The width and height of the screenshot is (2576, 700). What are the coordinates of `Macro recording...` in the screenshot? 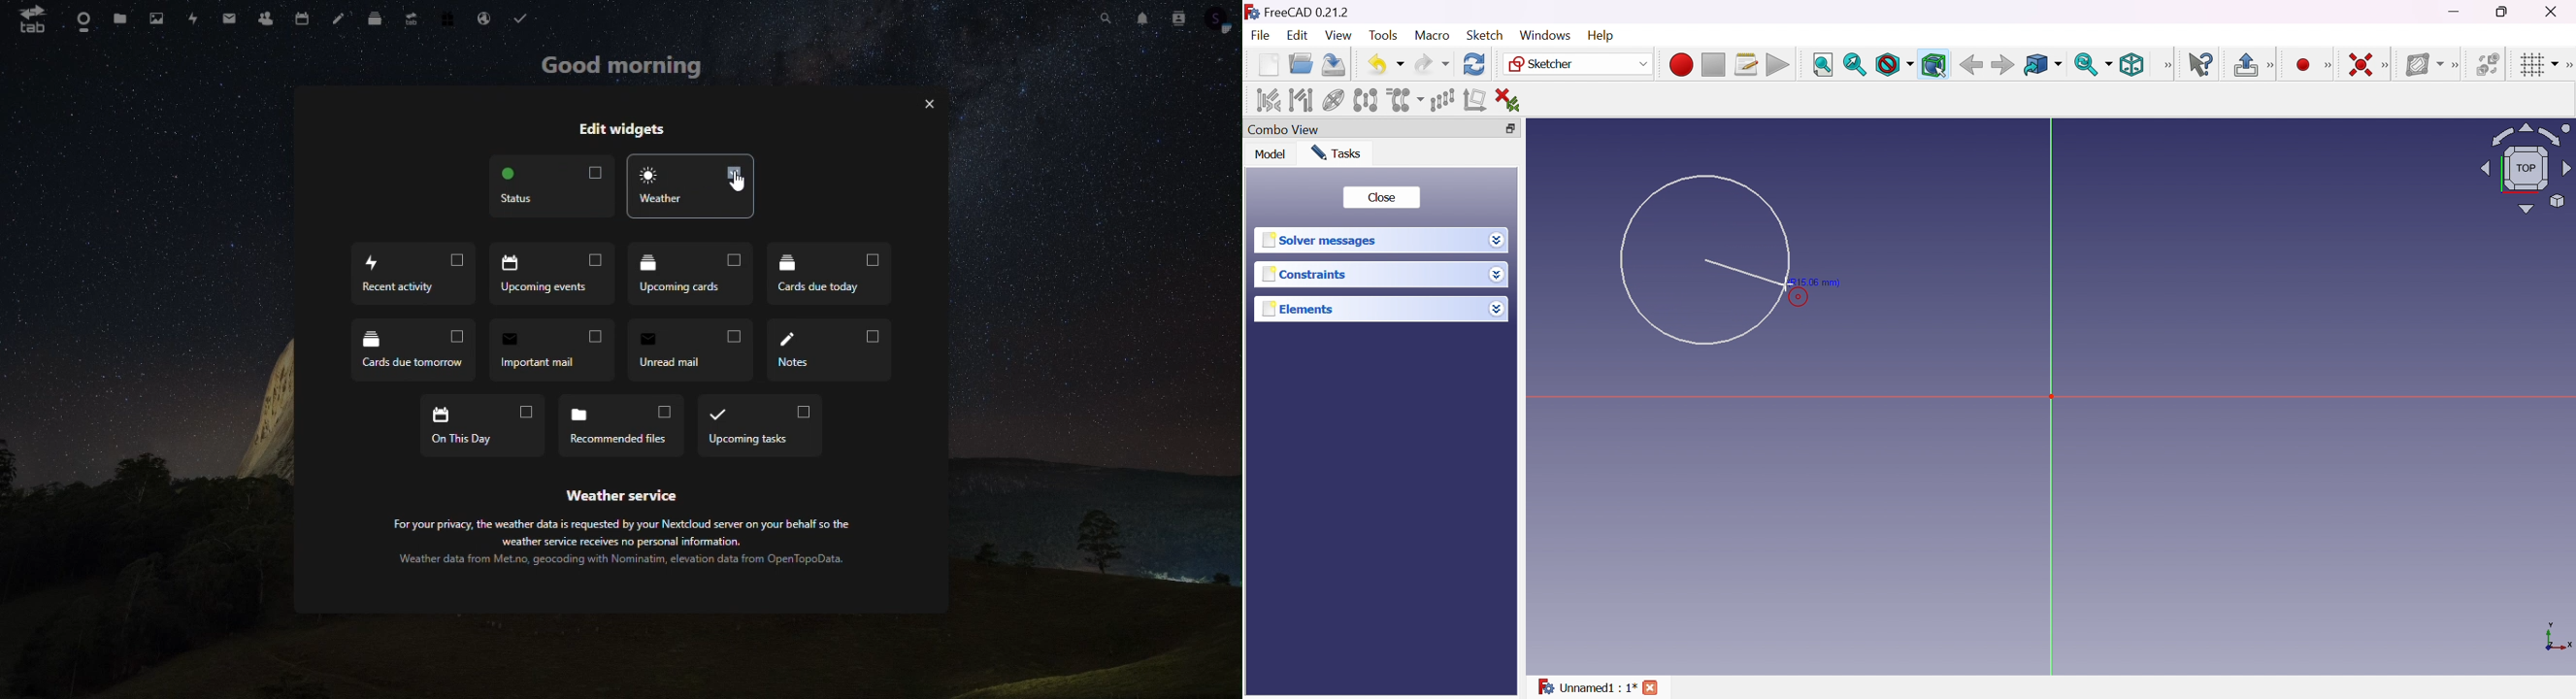 It's located at (1681, 63).